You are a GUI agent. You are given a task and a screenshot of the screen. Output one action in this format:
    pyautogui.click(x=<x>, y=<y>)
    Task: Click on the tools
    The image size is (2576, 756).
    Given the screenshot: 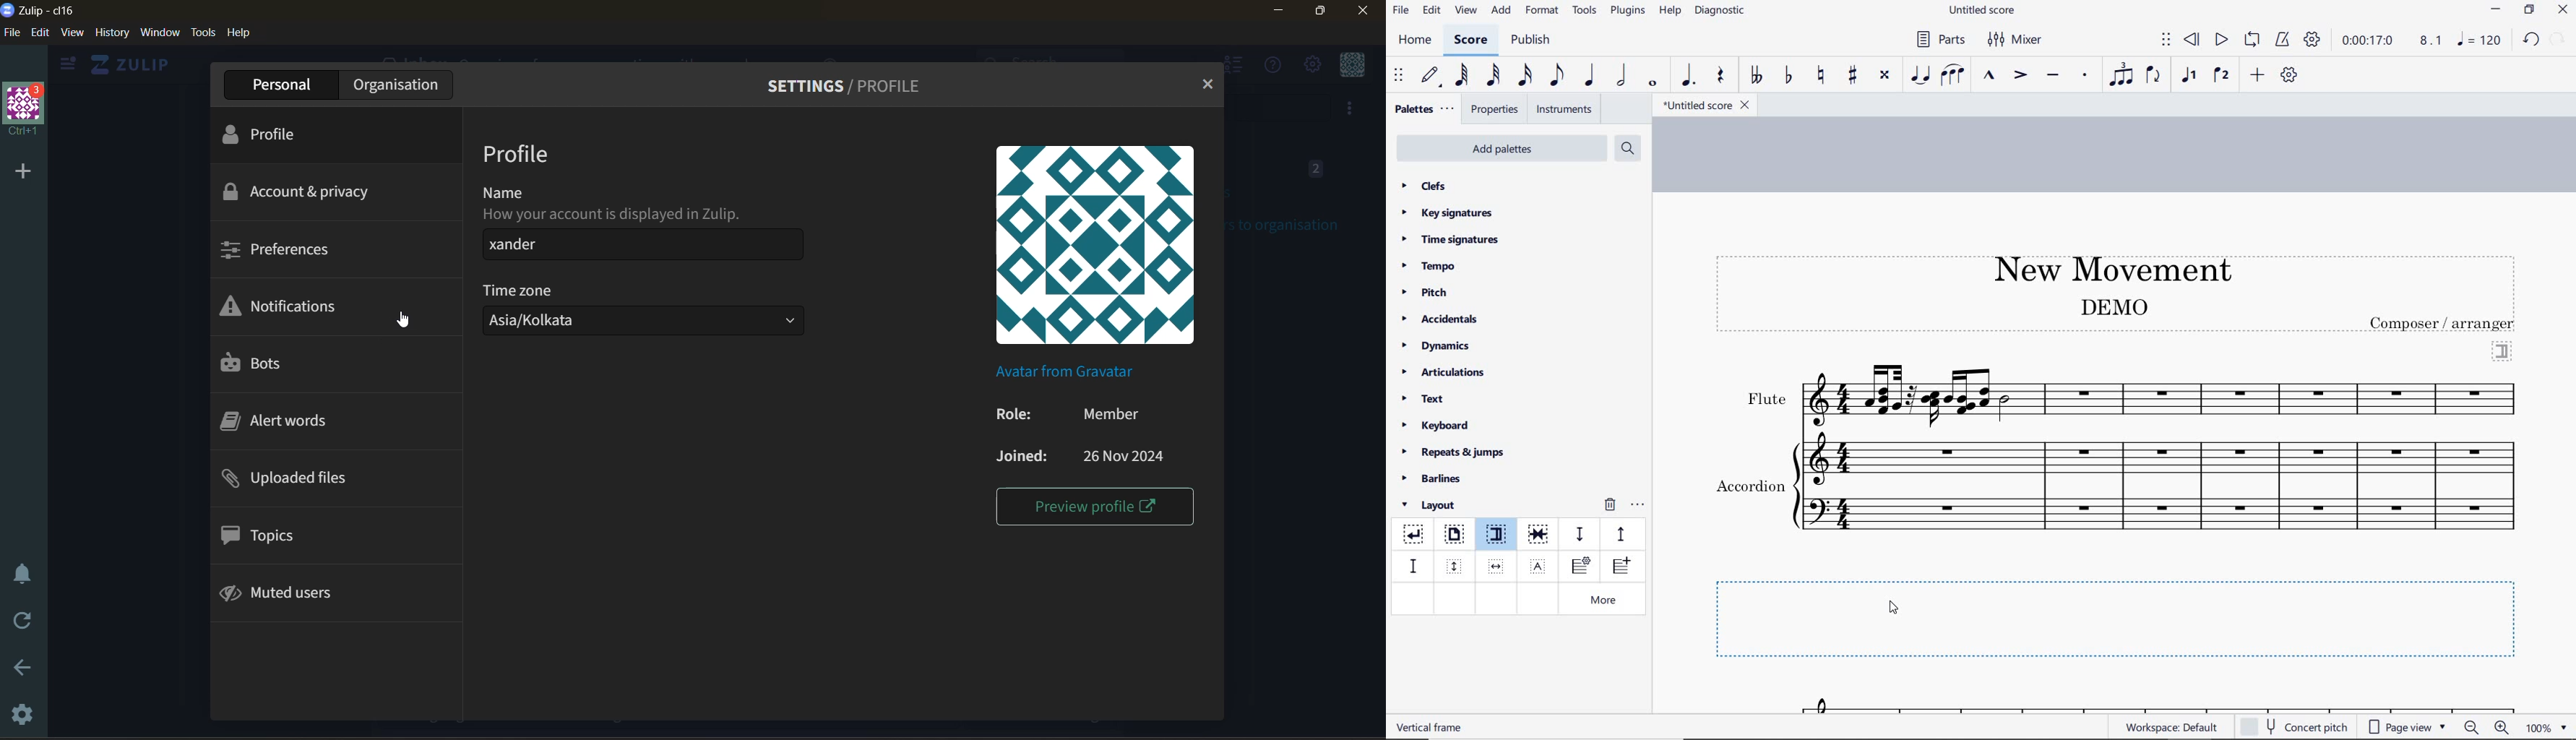 What is the action you would take?
    pyautogui.click(x=204, y=33)
    